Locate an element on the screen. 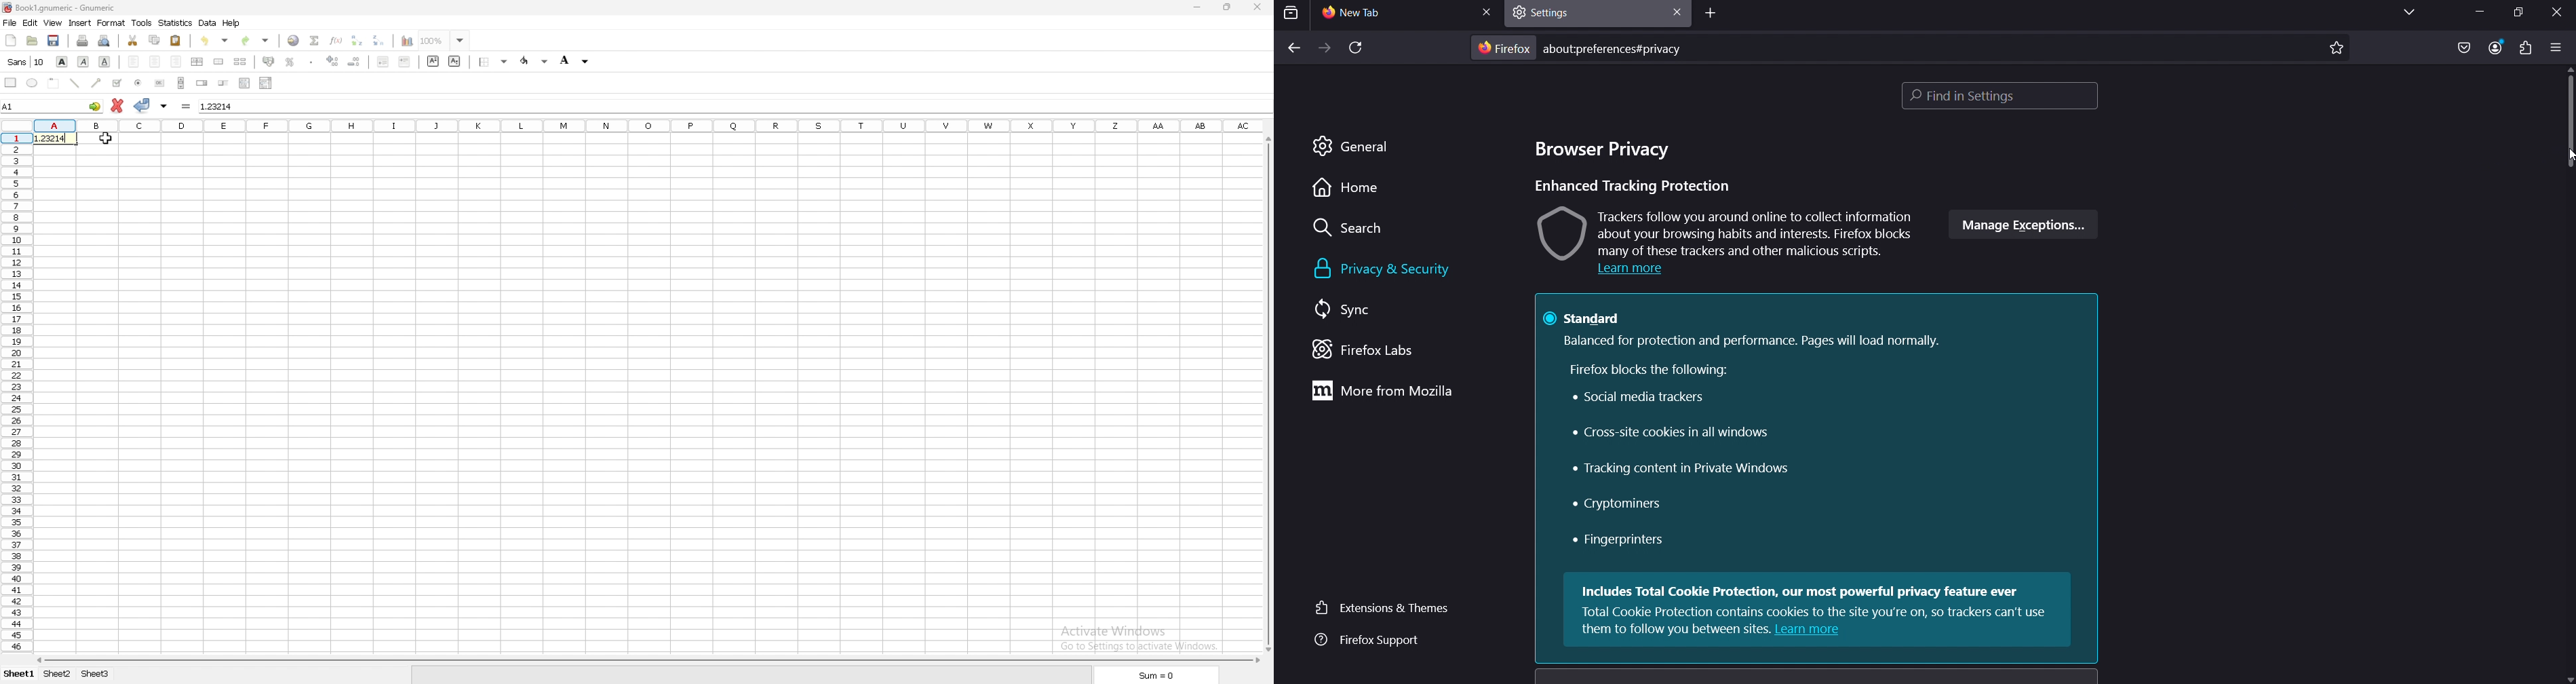 The width and height of the screenshot is (2576, 700). general is located at coordinates (1350, 145).